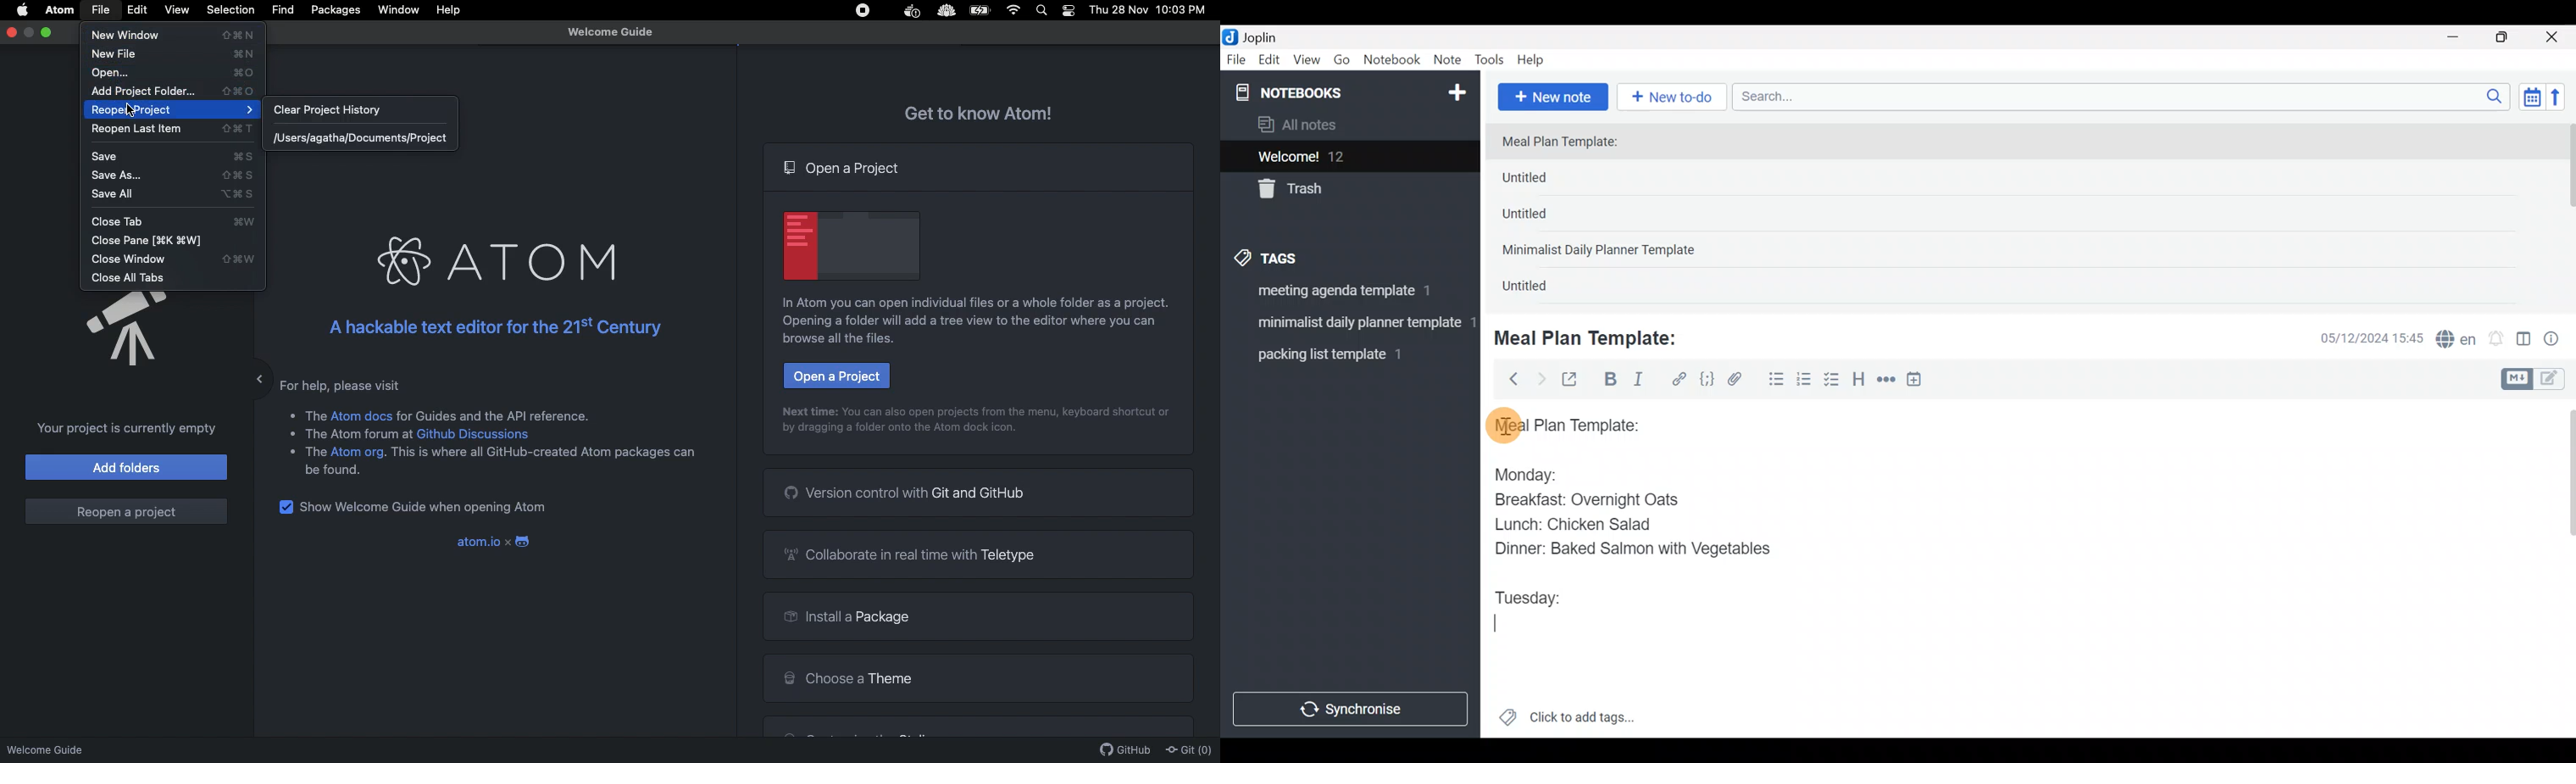  I want to click on Monday:, so click(1516, 473).